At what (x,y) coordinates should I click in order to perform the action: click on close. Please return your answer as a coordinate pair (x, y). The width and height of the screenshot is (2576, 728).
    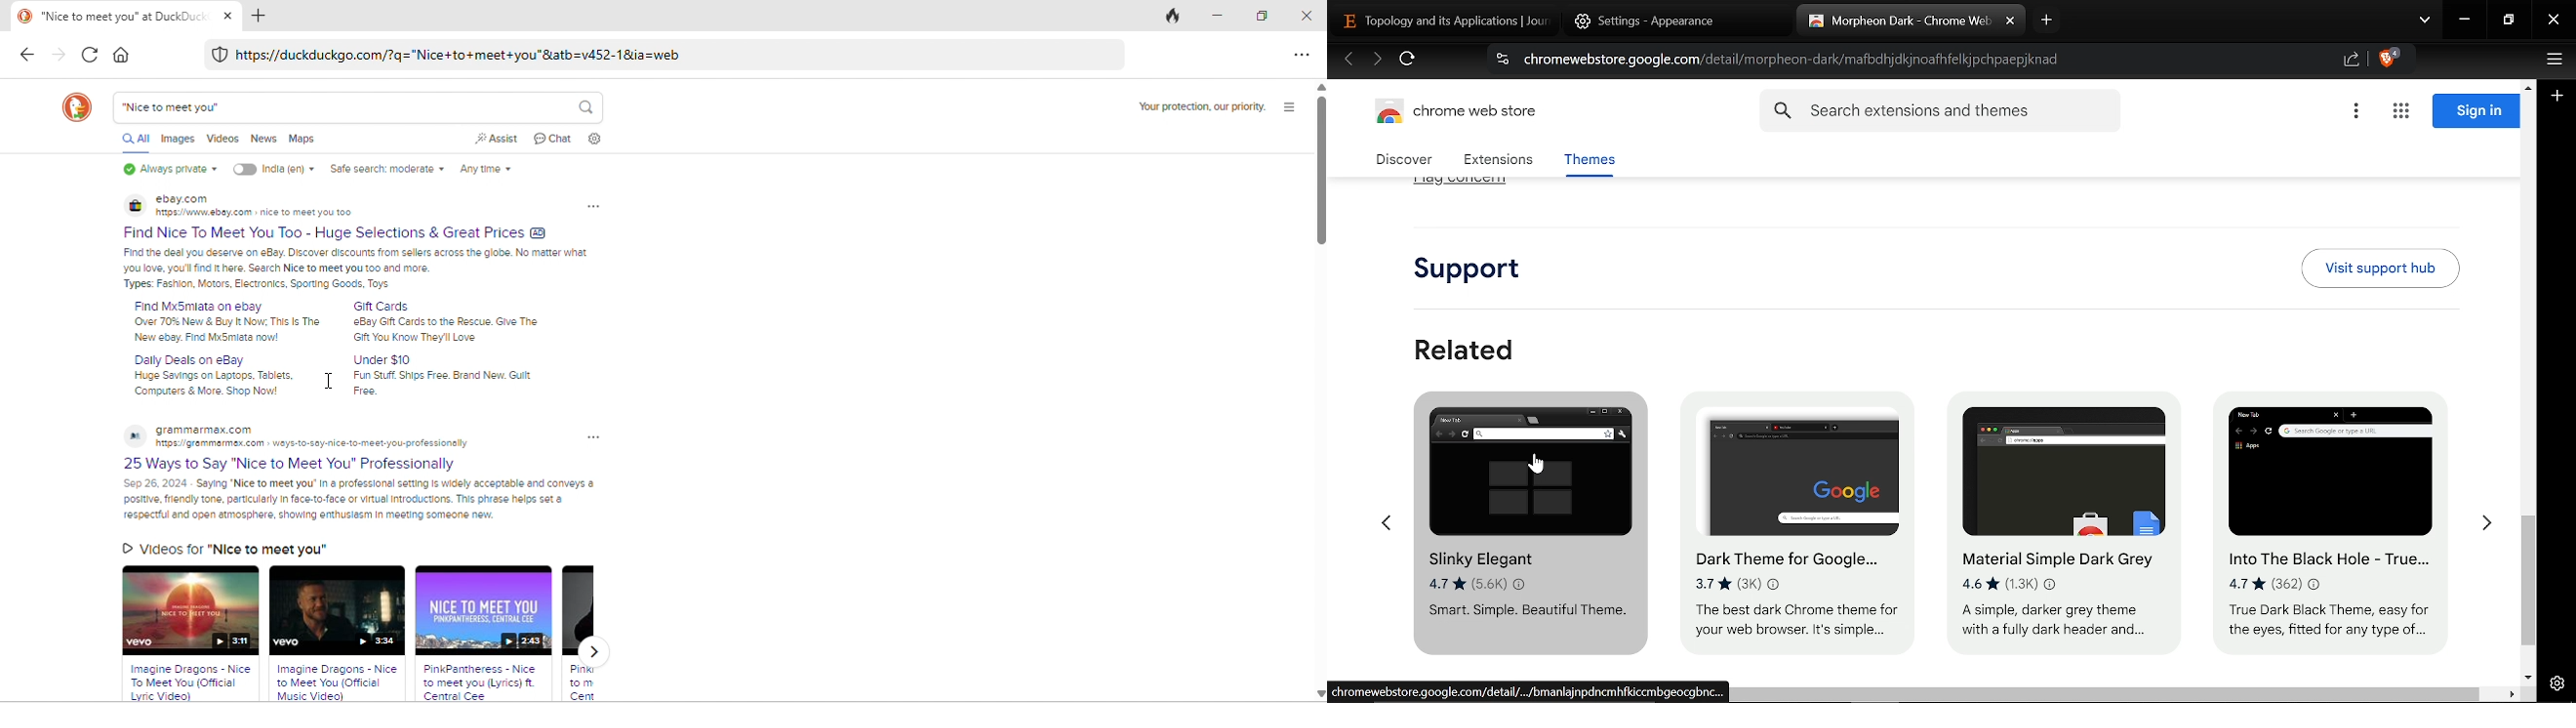
    Looking at the image, I should click on (1308, 14).